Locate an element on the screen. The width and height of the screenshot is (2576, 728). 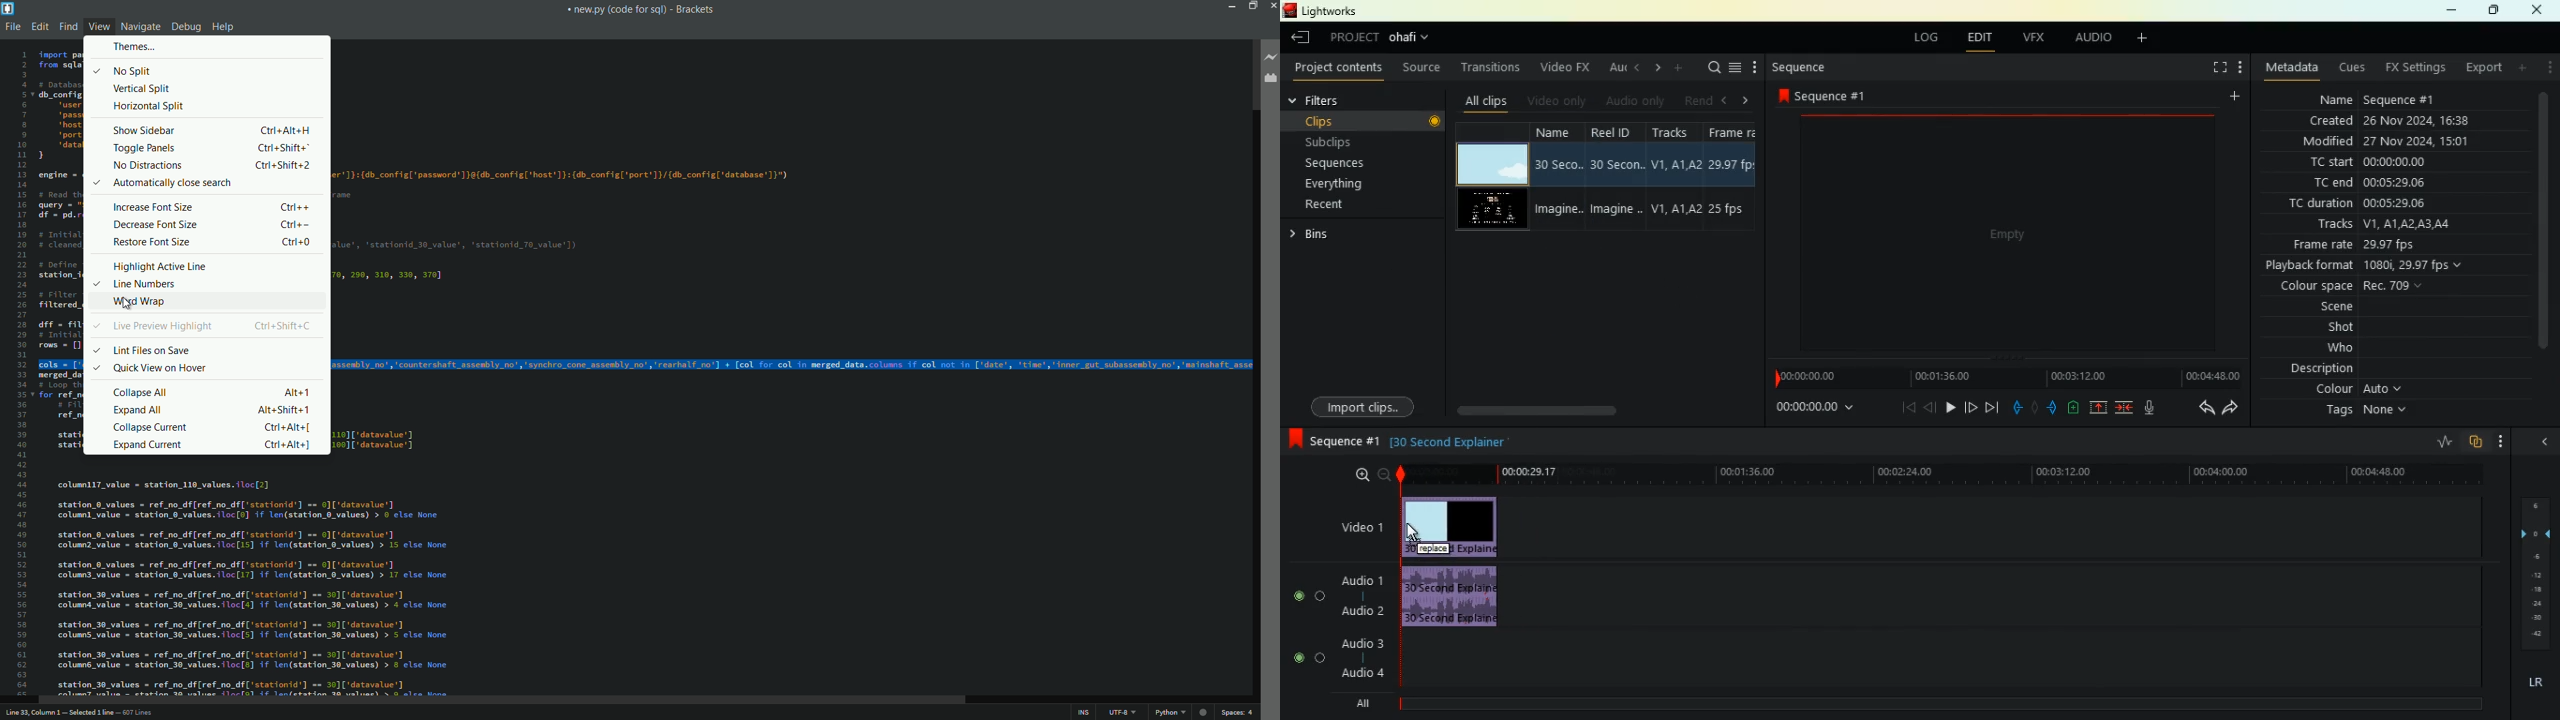
hold is located at coordinates (2035, 406).